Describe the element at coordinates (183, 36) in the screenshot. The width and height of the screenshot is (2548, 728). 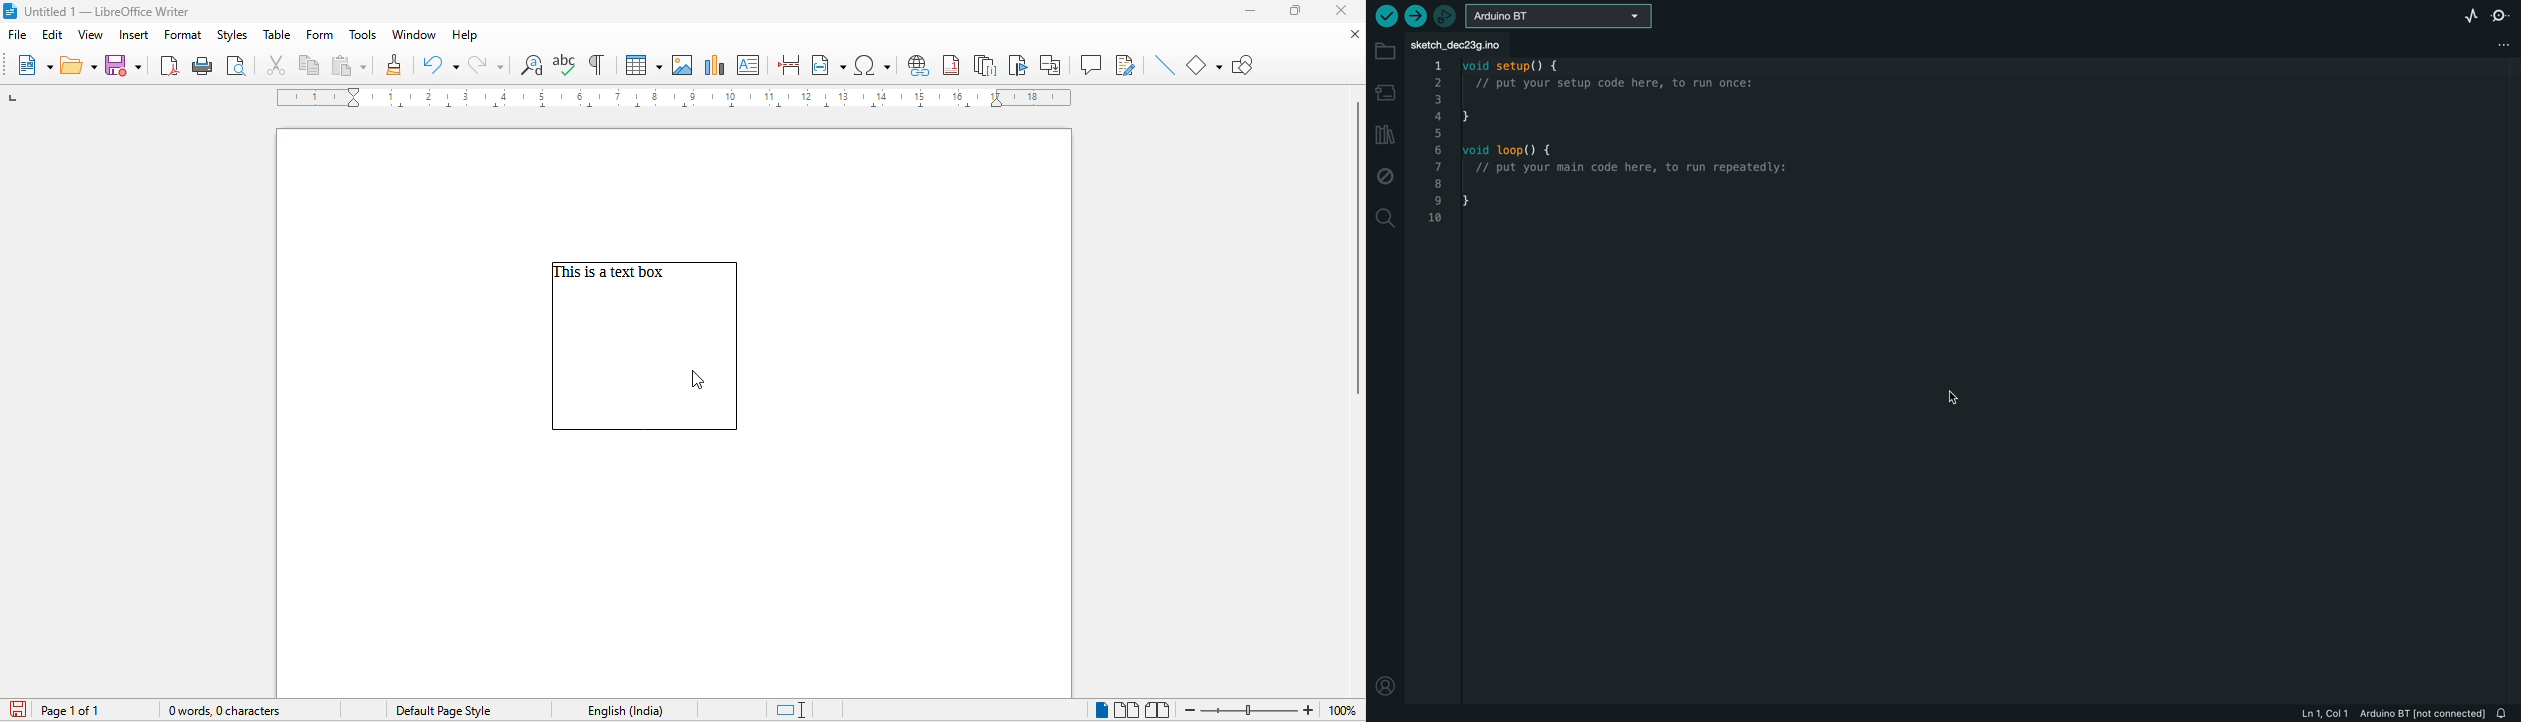
I see `format` at that location.